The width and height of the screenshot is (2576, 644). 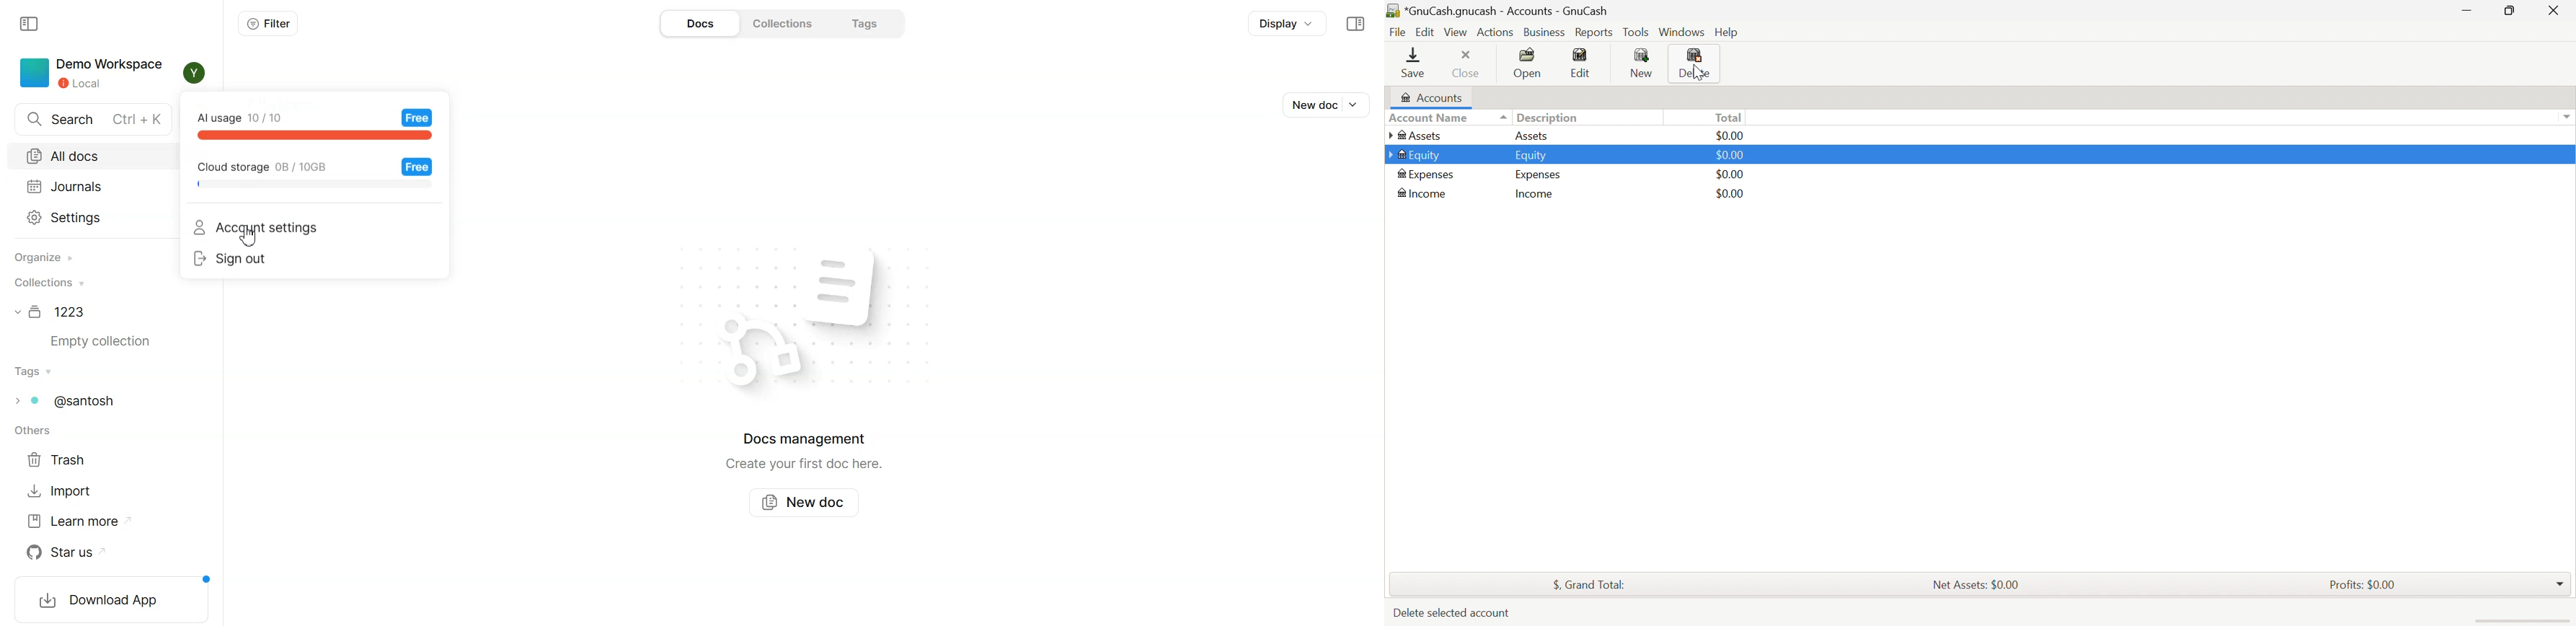 What do you see at coordinates (30, 25) in the screenshot?
I see `Collapse sidebar` at bounding box center [30, 25].